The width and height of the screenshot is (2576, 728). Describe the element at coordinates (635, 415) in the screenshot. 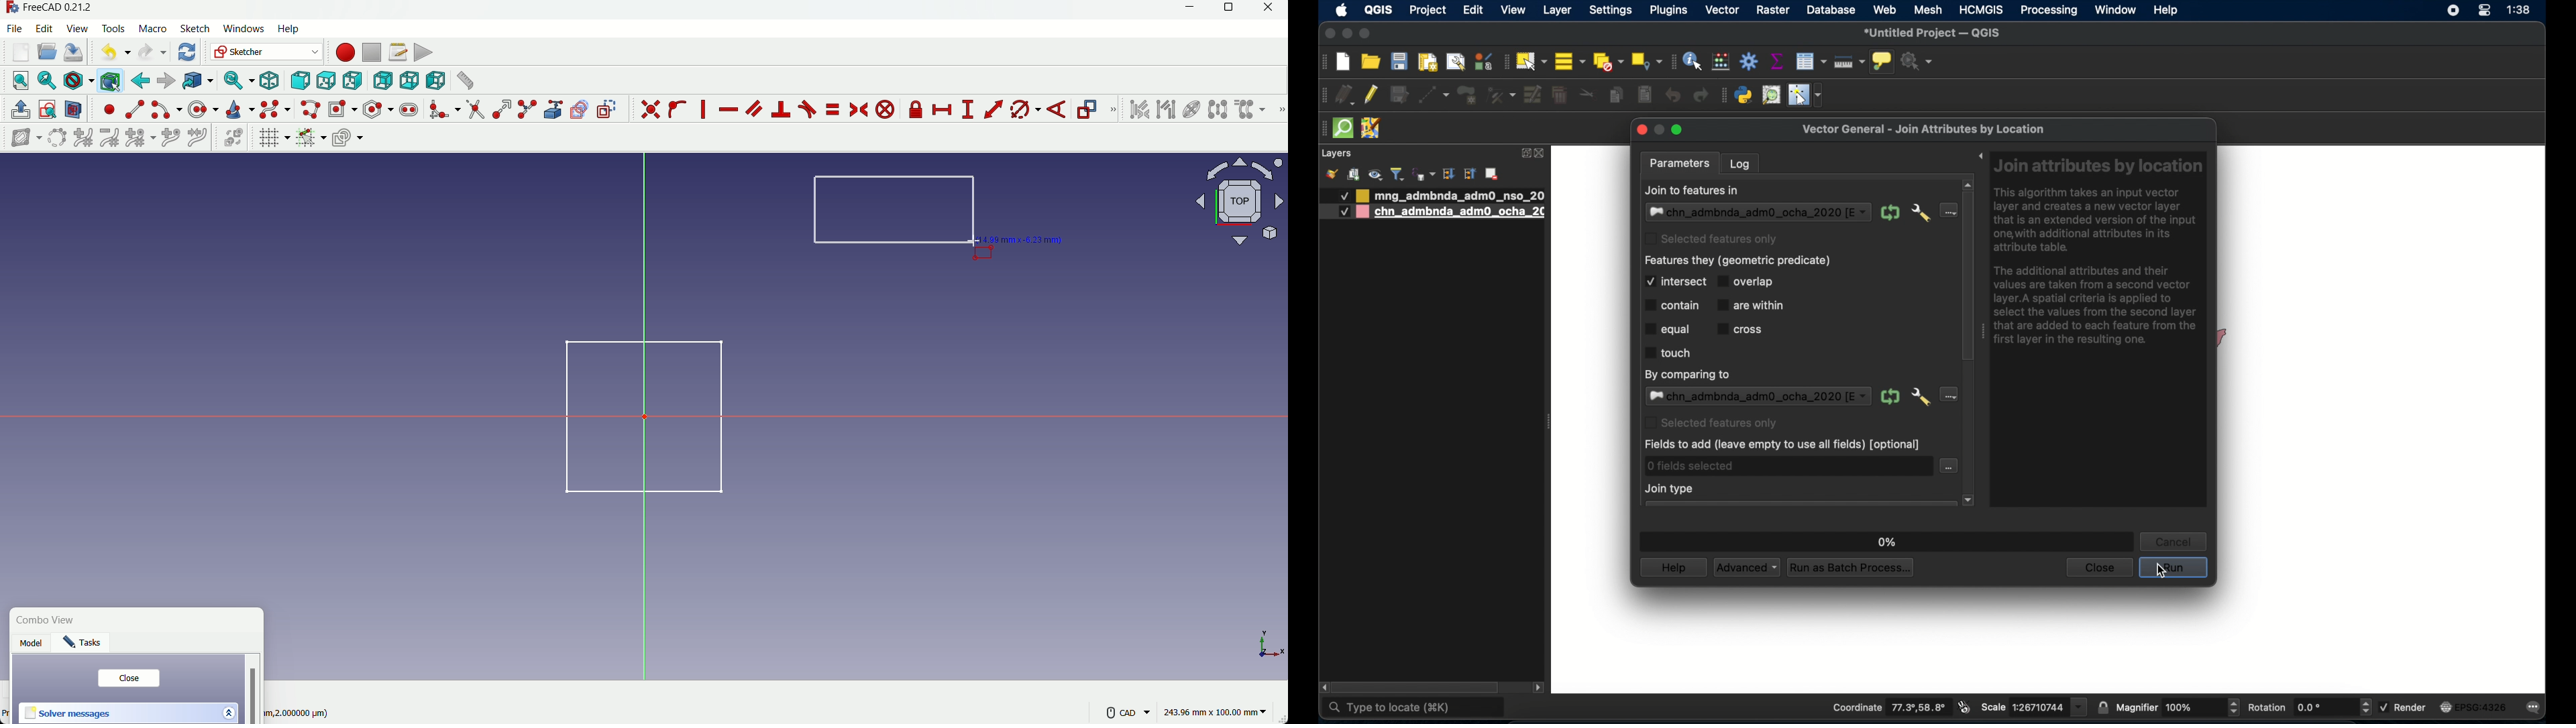

I see `sketch` at that location.